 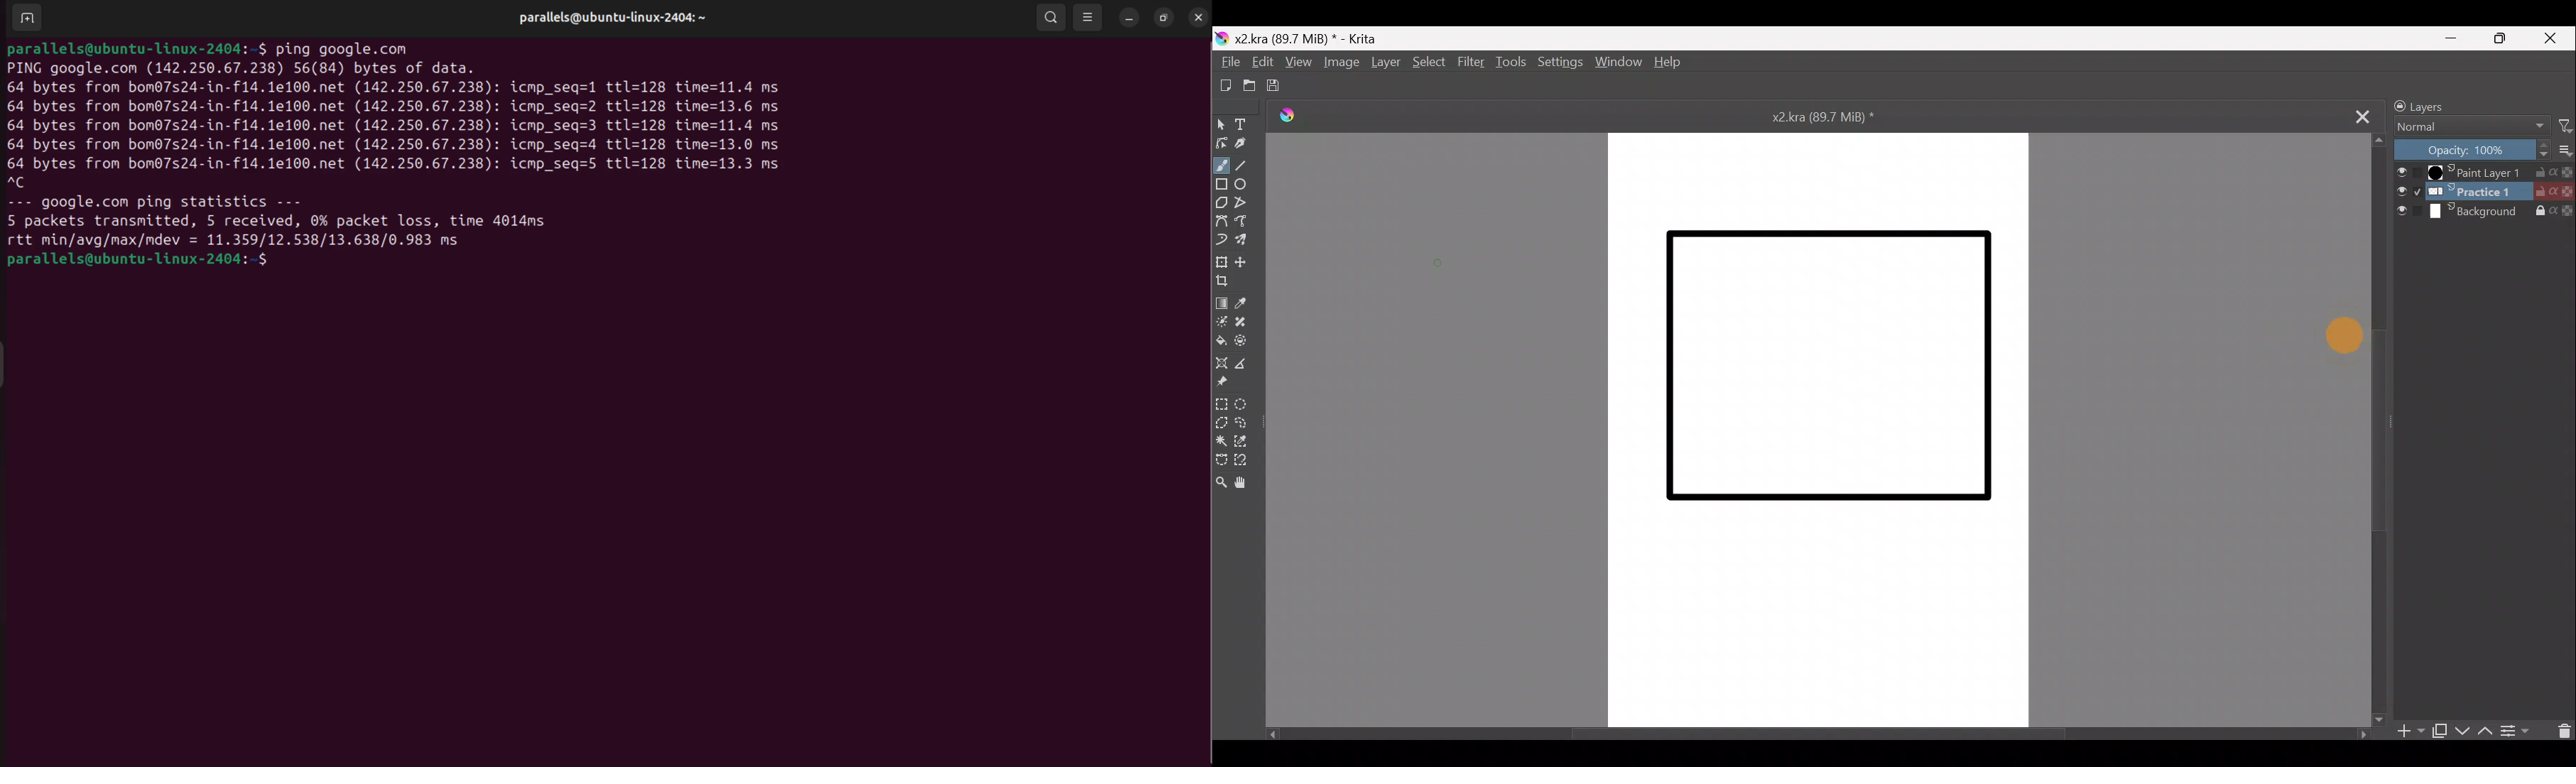 I want to click on rtt min avg max, so click(x=93, y=242).